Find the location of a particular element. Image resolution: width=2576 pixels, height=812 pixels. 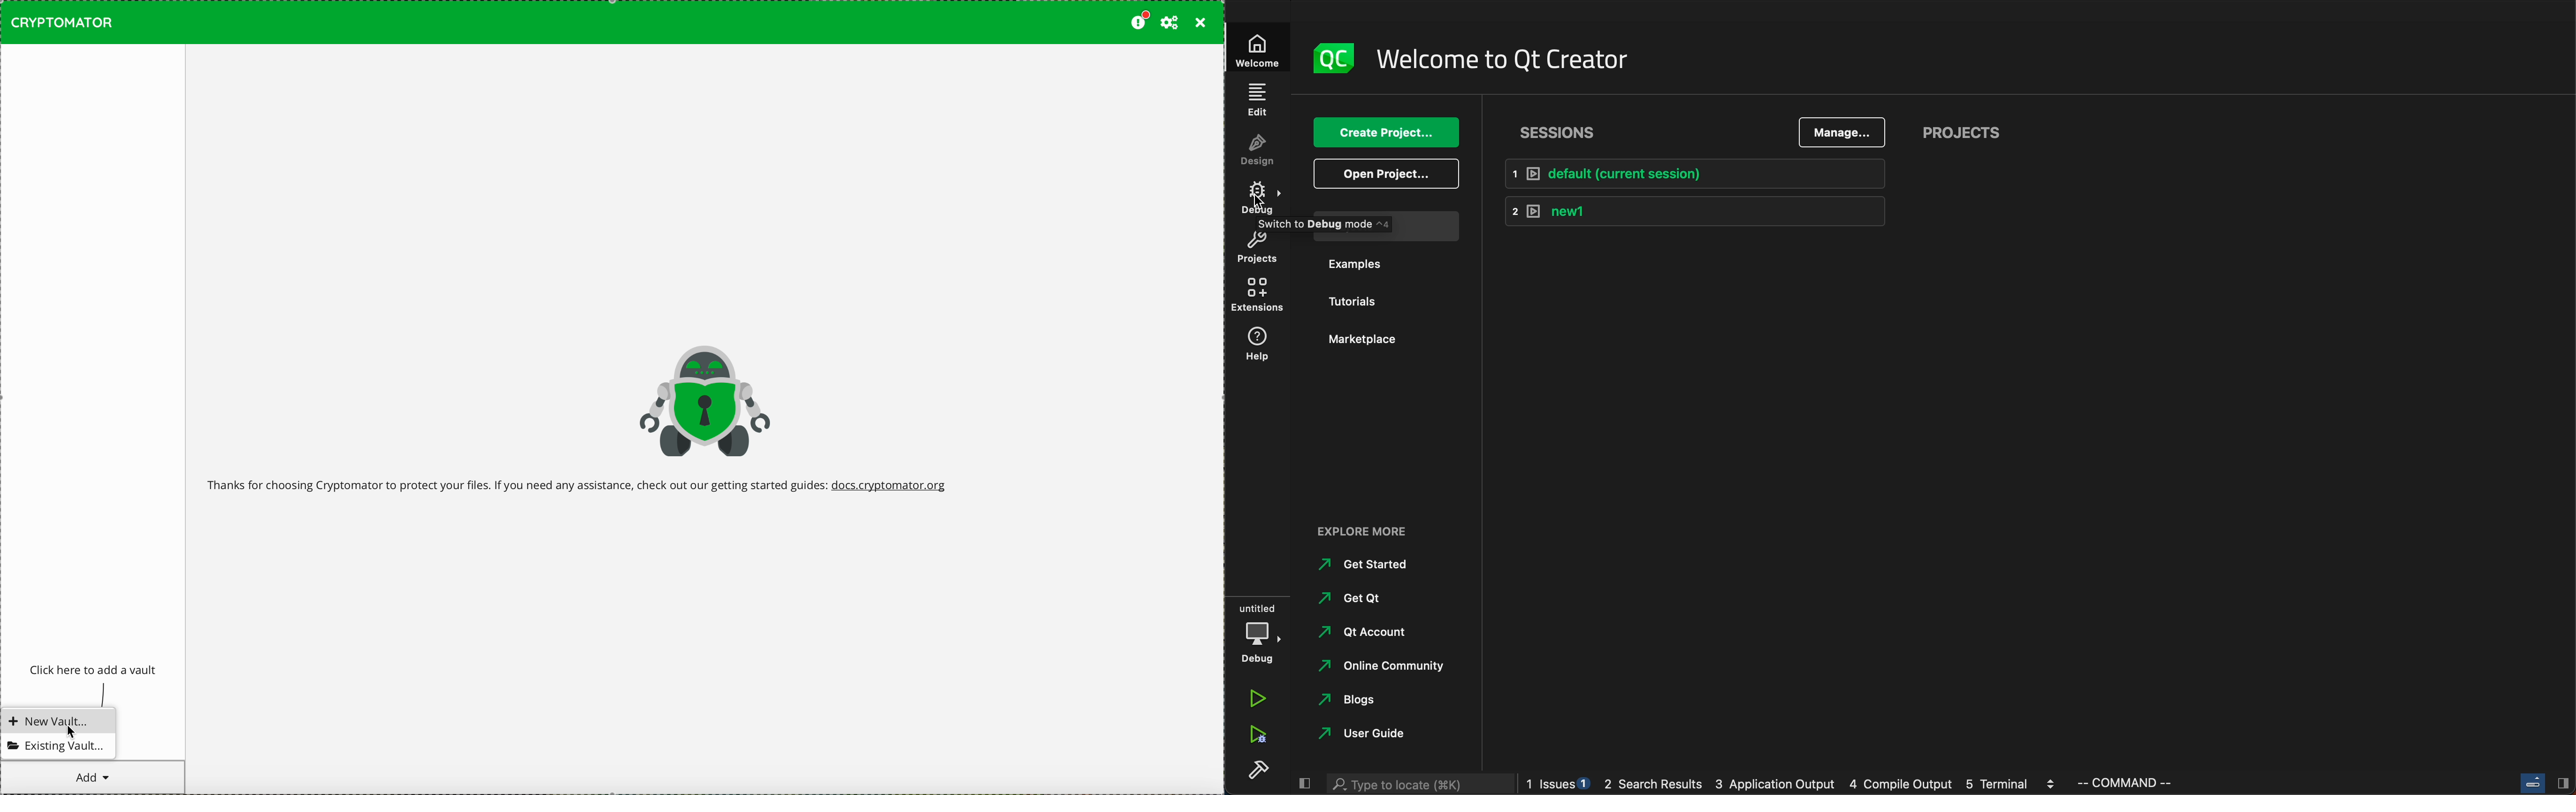

help is located at coordinates (1260, 344).